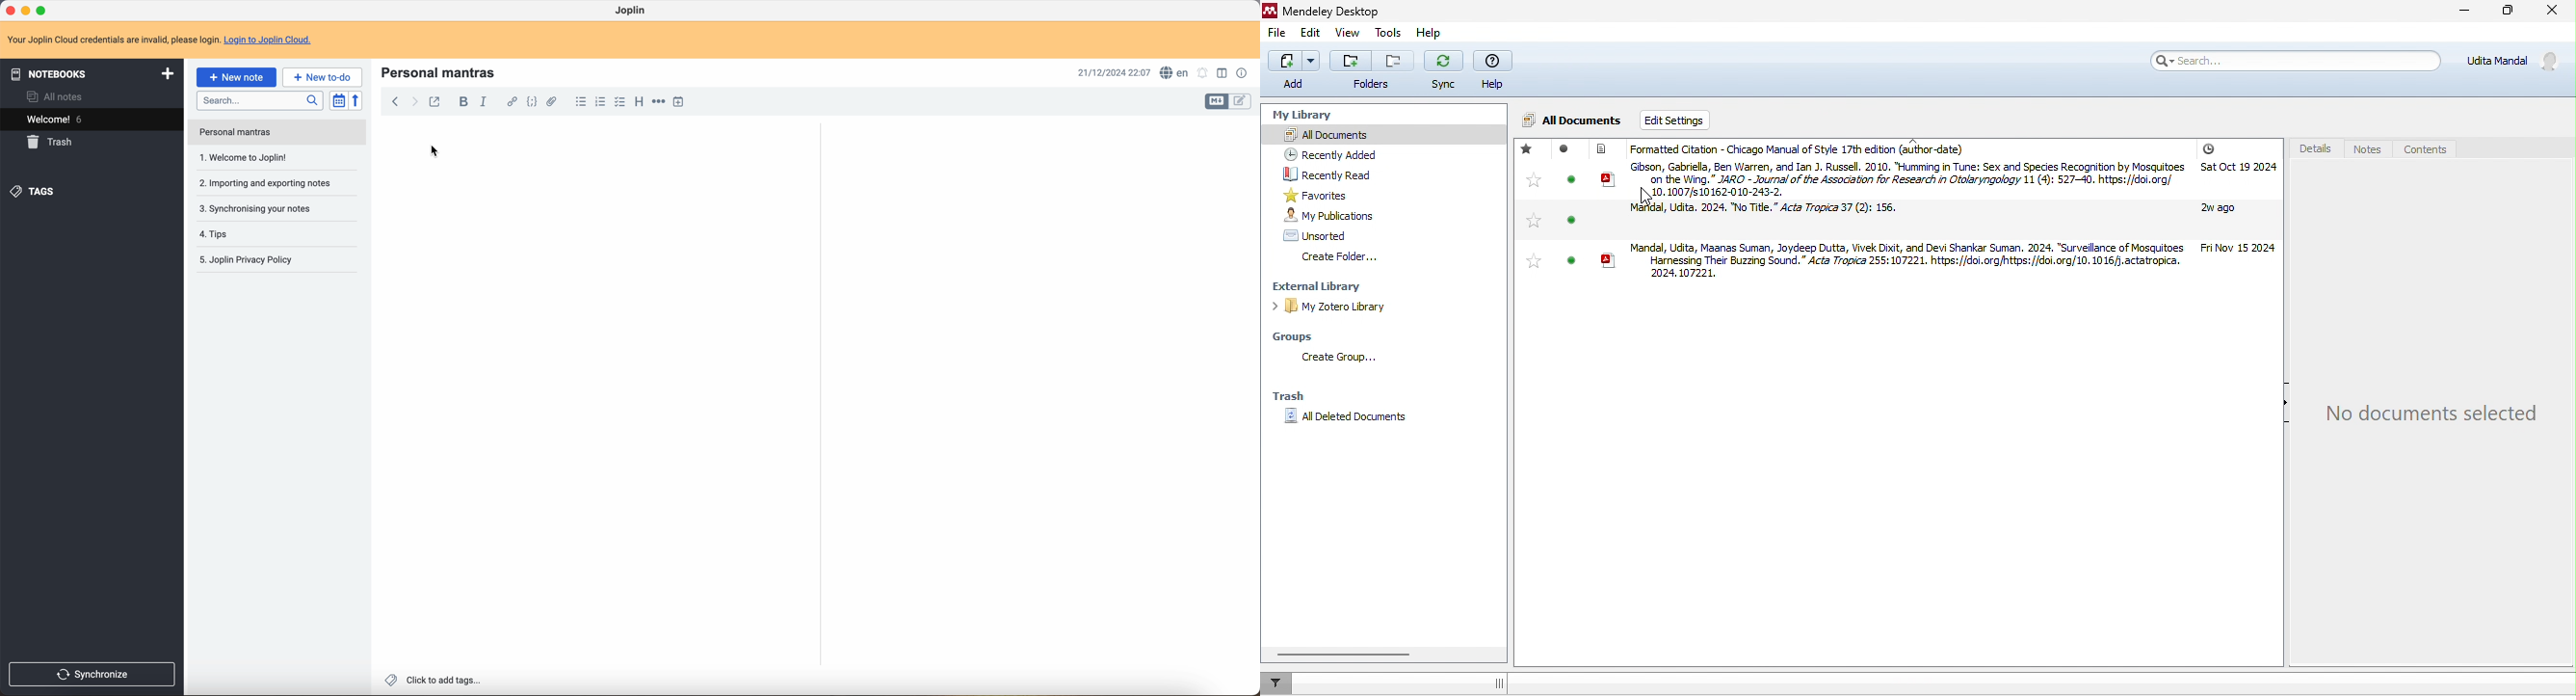  What do you see at coordinates (1342, 259) in the screenshot?
I see `create folder` at bounding box center [1342, 259].